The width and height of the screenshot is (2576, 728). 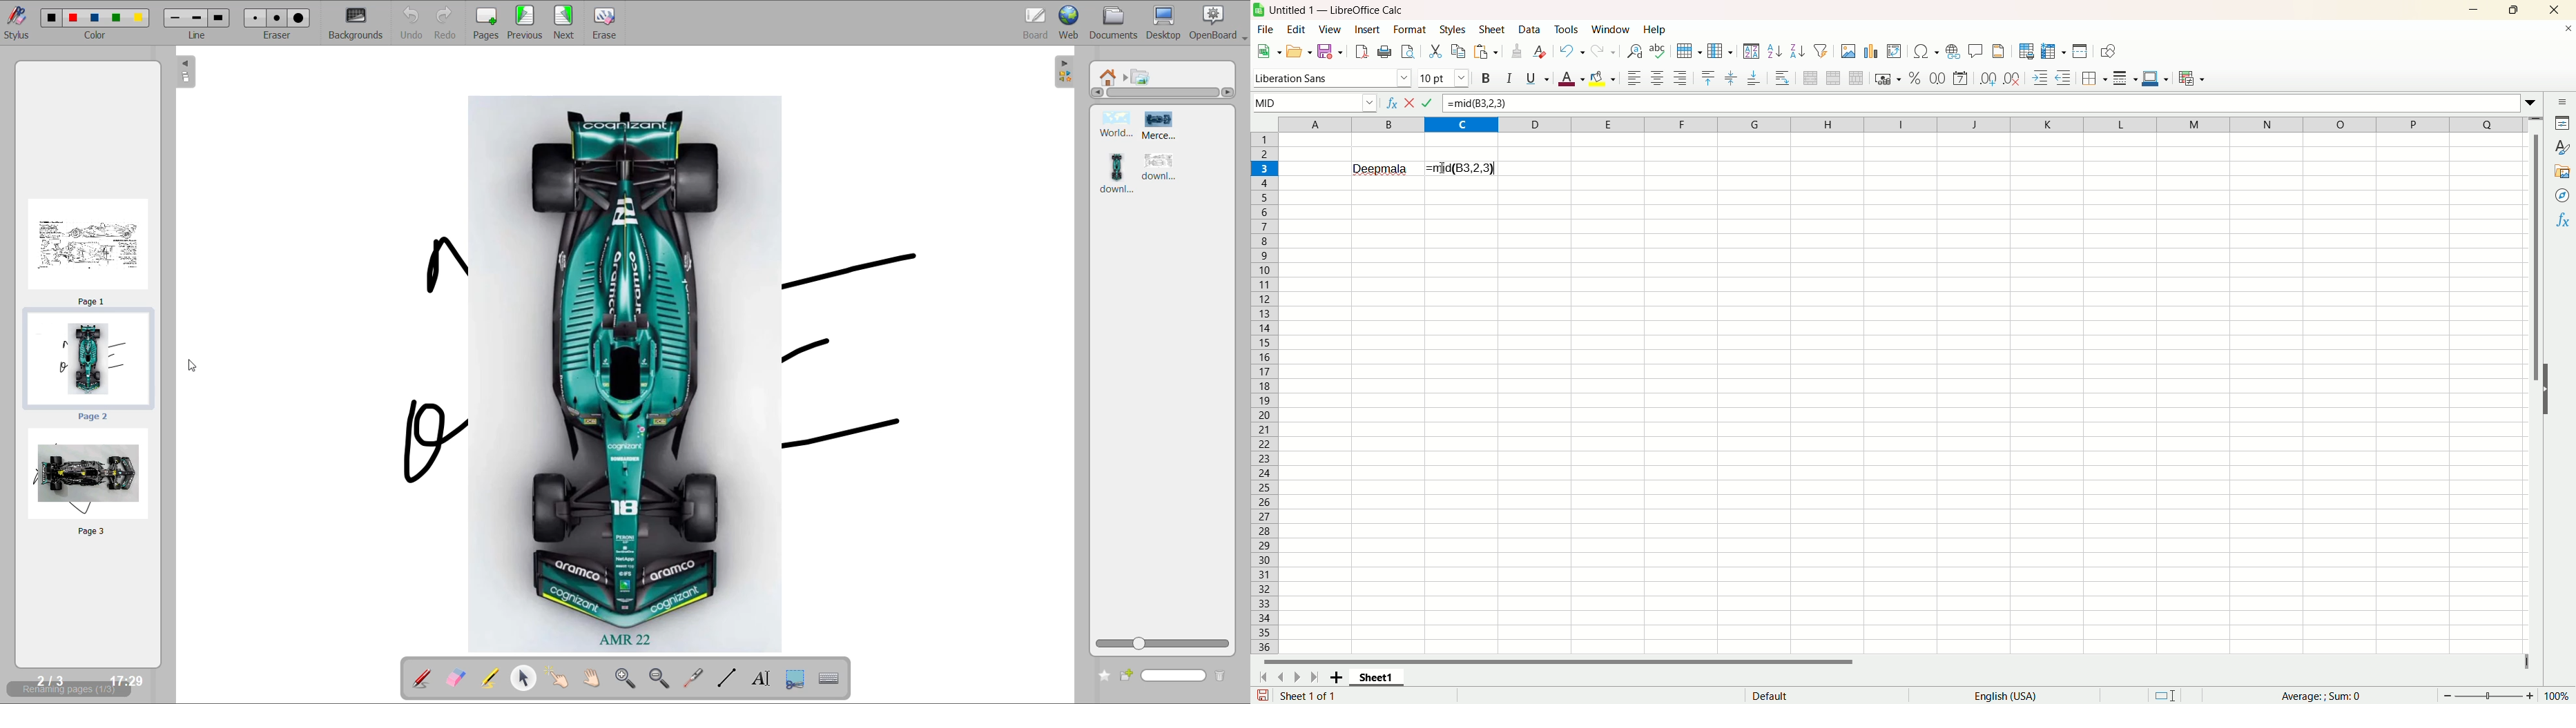 What do you see at coordinates (1280, 678) in the screenshot?
I see `previous sheet` at bounding box center [1280, 678].